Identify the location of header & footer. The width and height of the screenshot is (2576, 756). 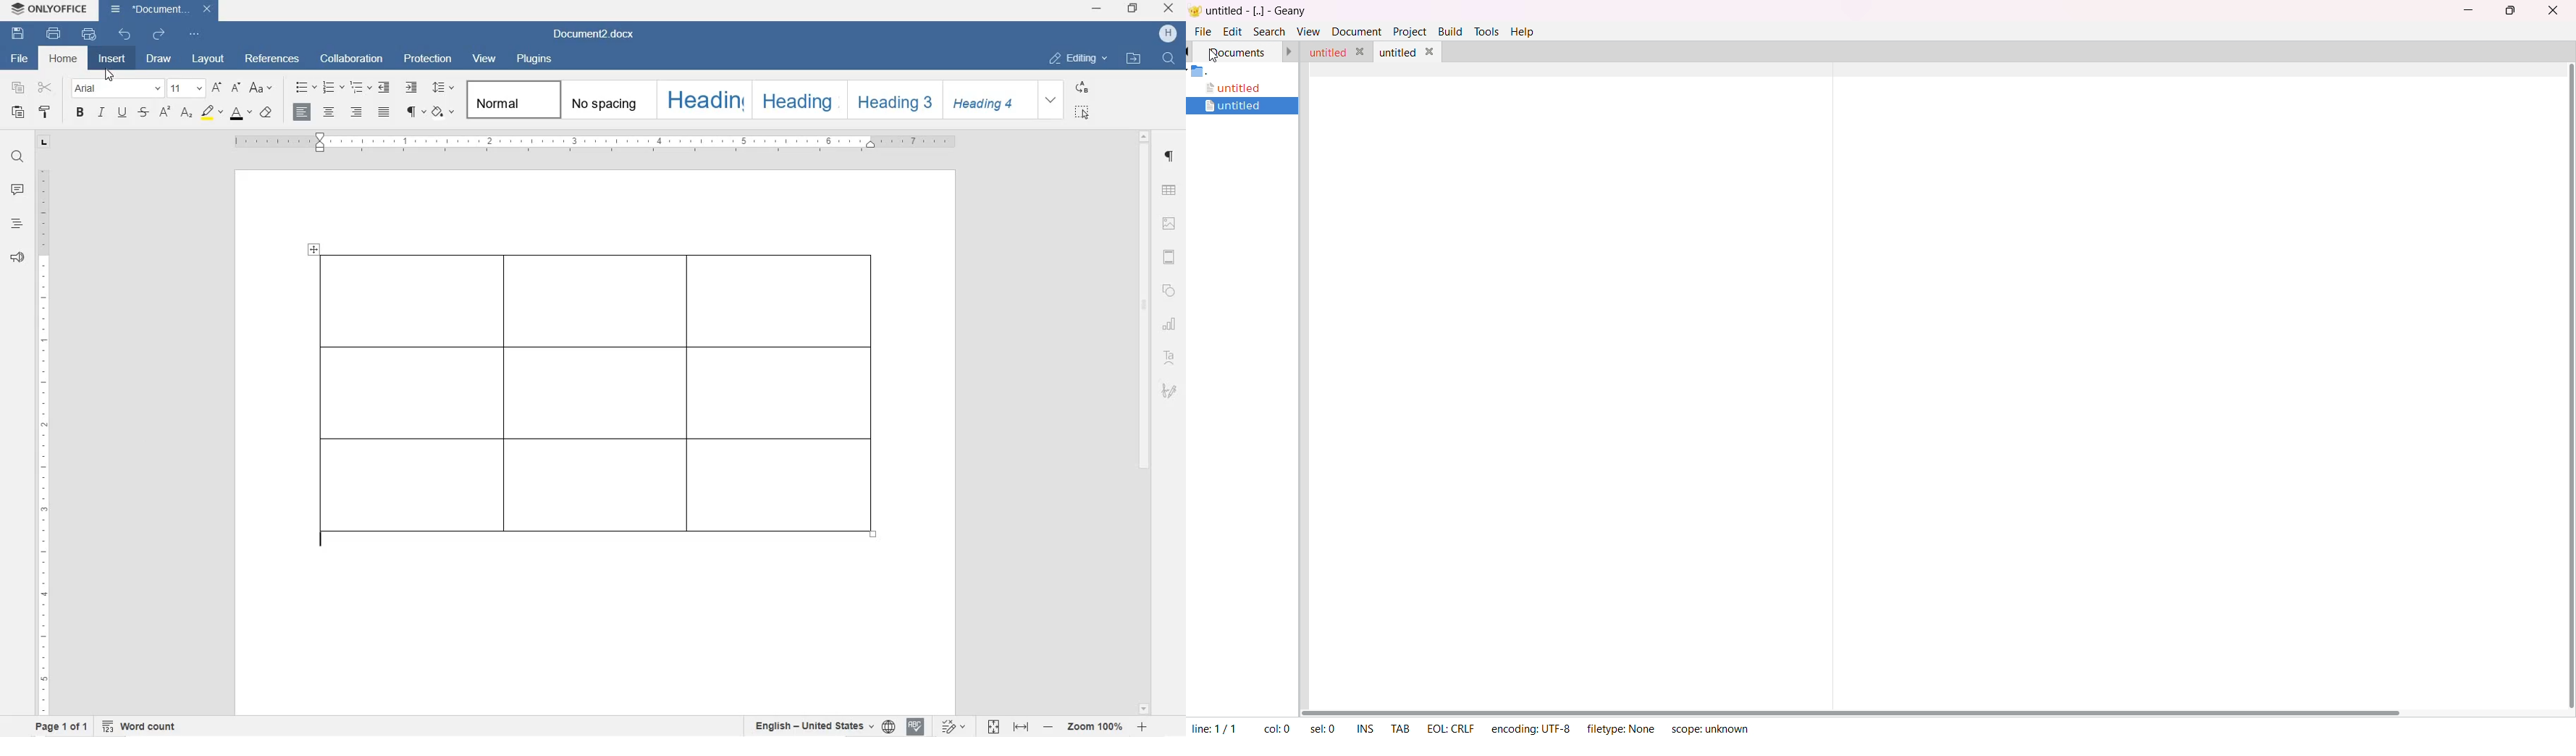
(1170, 258).